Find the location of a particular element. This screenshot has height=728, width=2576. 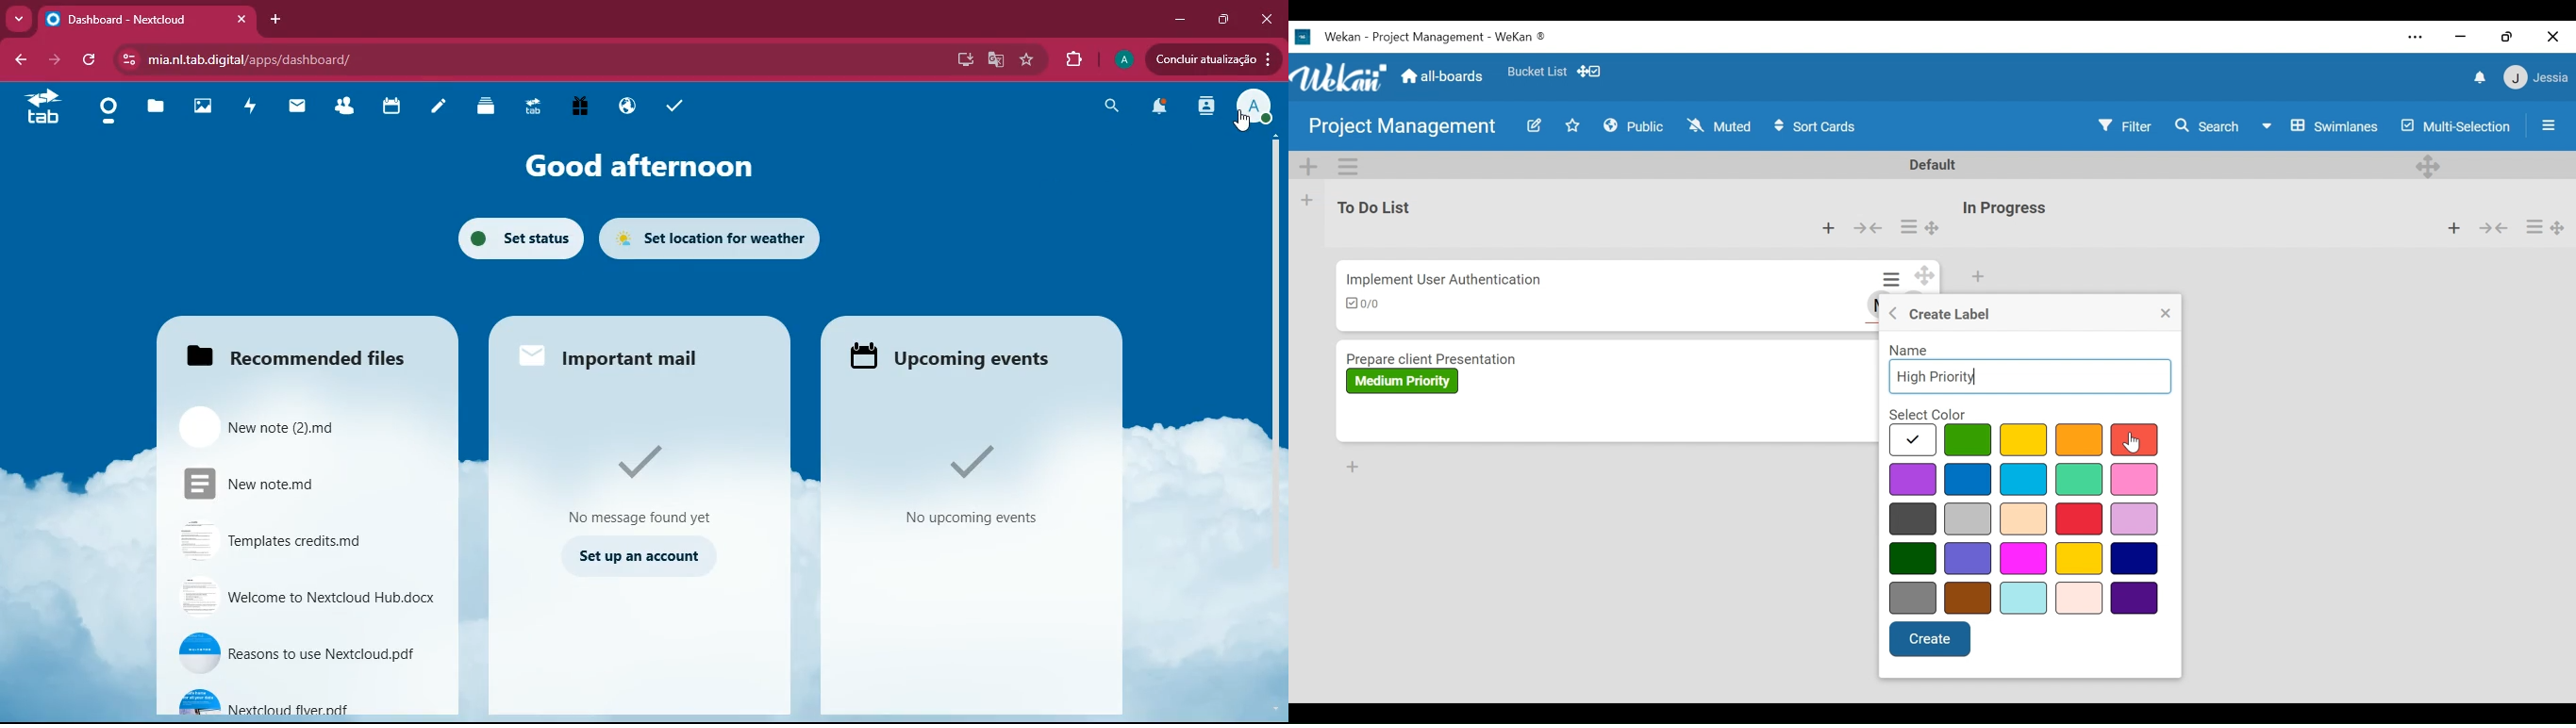

View site information is located at coordinates (129, 60).